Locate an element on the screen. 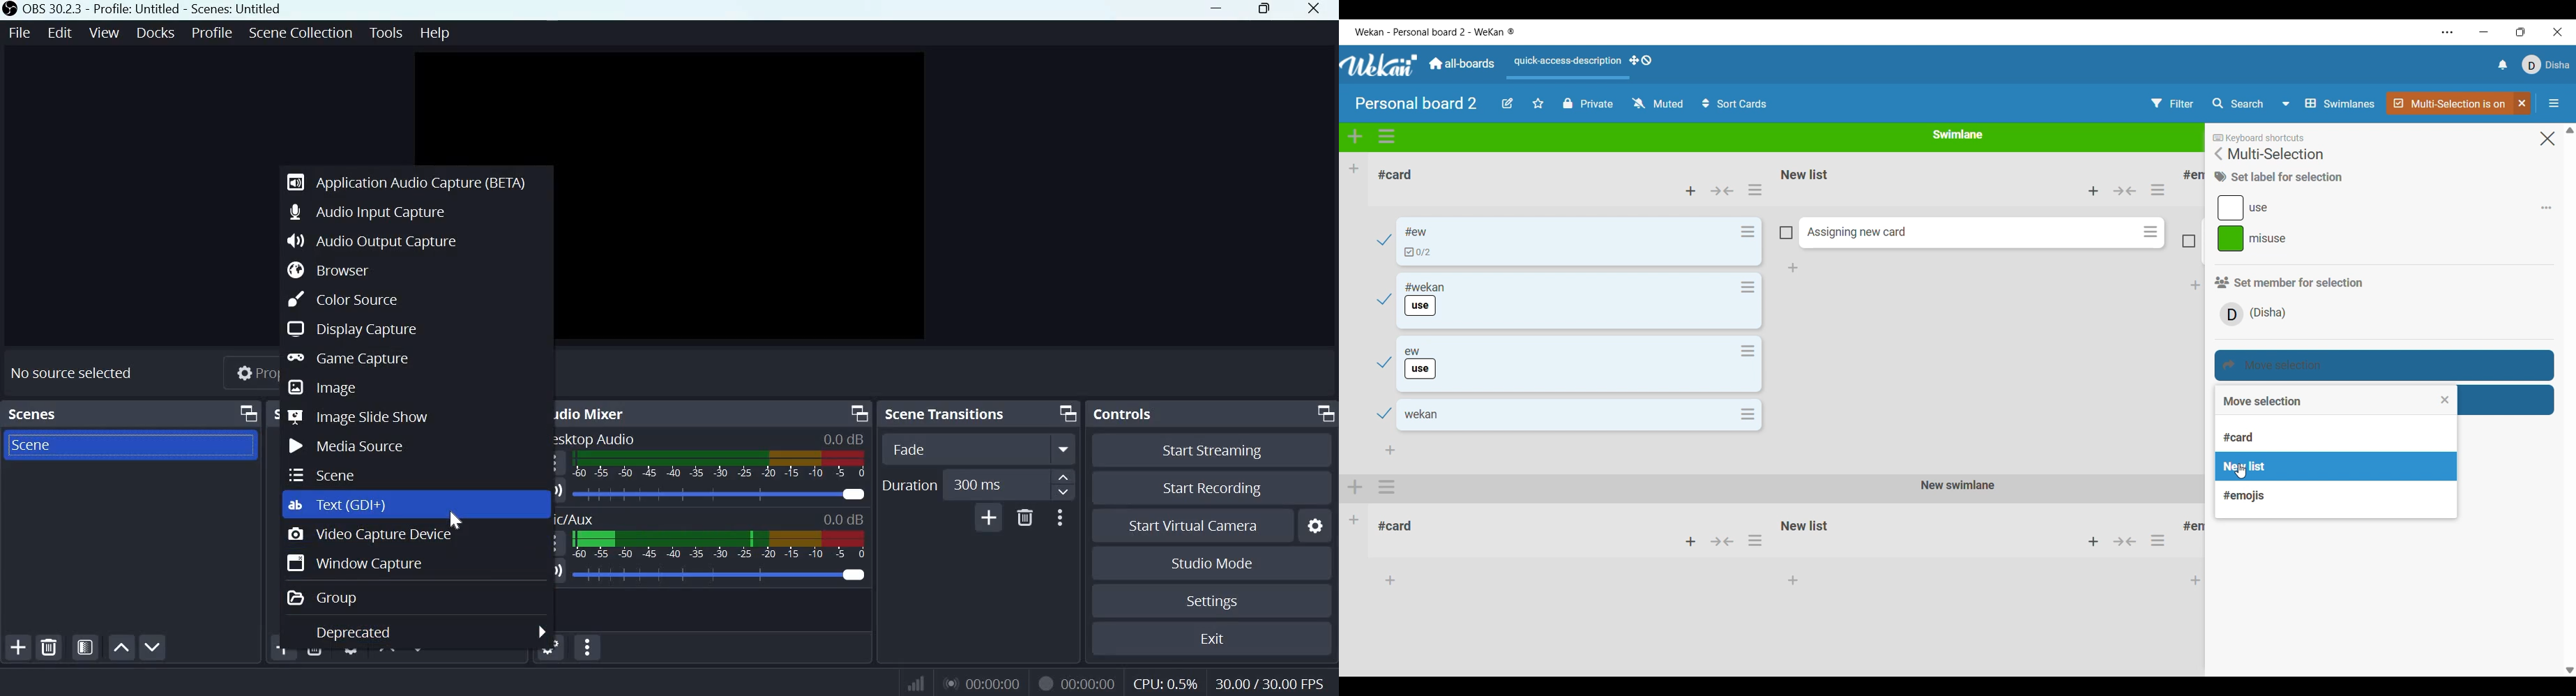  No source selected is located at coordinates (73, 372).